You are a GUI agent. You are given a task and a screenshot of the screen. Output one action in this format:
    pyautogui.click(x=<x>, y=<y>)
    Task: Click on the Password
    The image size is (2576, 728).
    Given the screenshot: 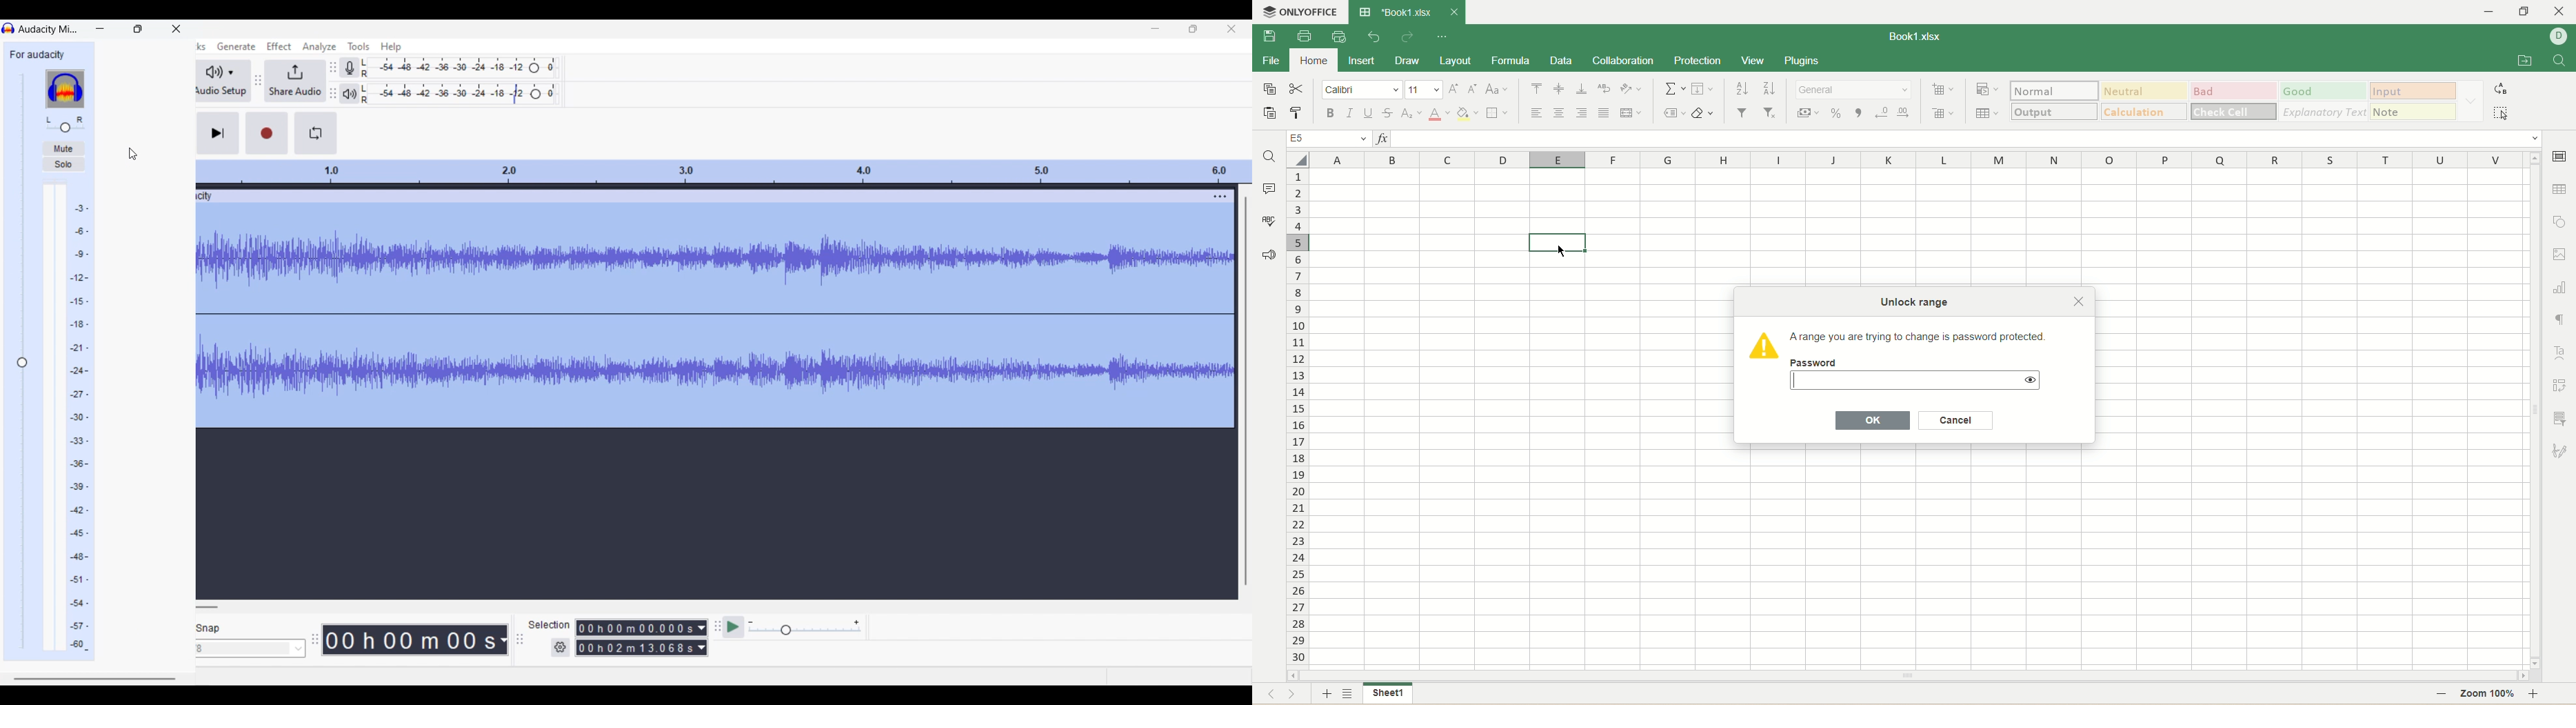 What is the action you would take?
    pyautogui.click(x=1823, y=362)
    